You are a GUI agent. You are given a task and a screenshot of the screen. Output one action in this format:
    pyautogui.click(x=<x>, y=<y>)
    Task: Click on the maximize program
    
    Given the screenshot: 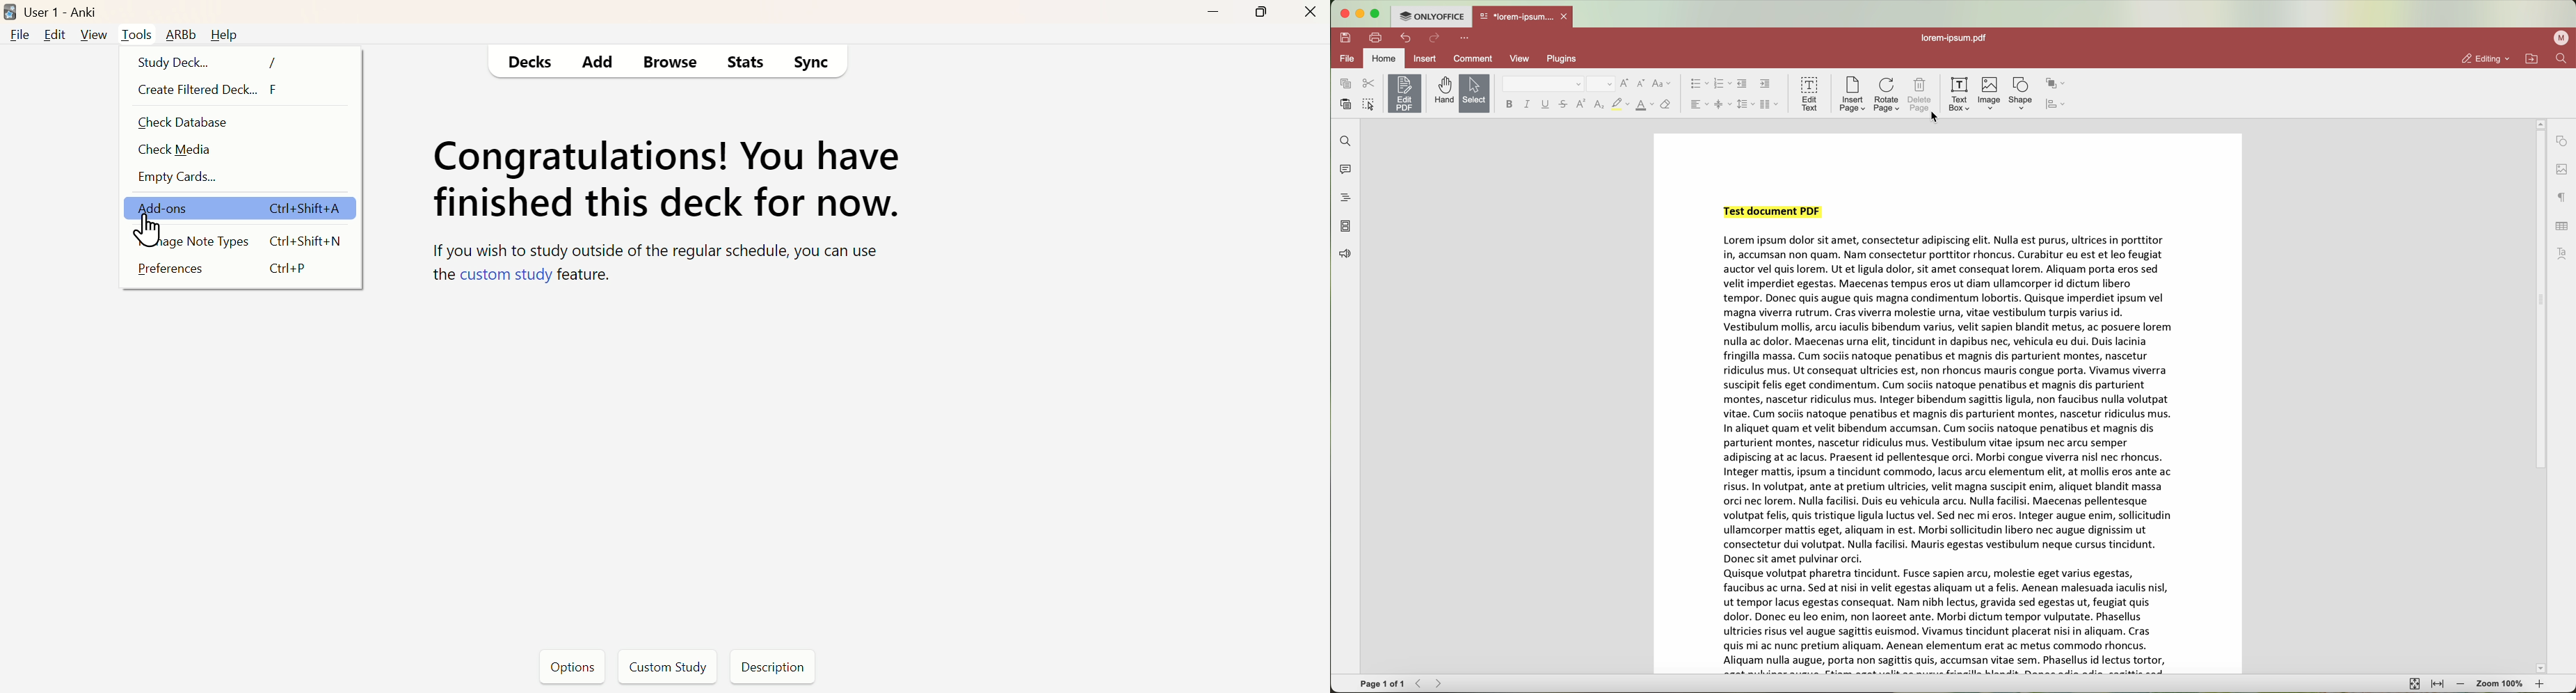 What is the action you would take?
    pyautogui.click(x=1378, y=14)
    